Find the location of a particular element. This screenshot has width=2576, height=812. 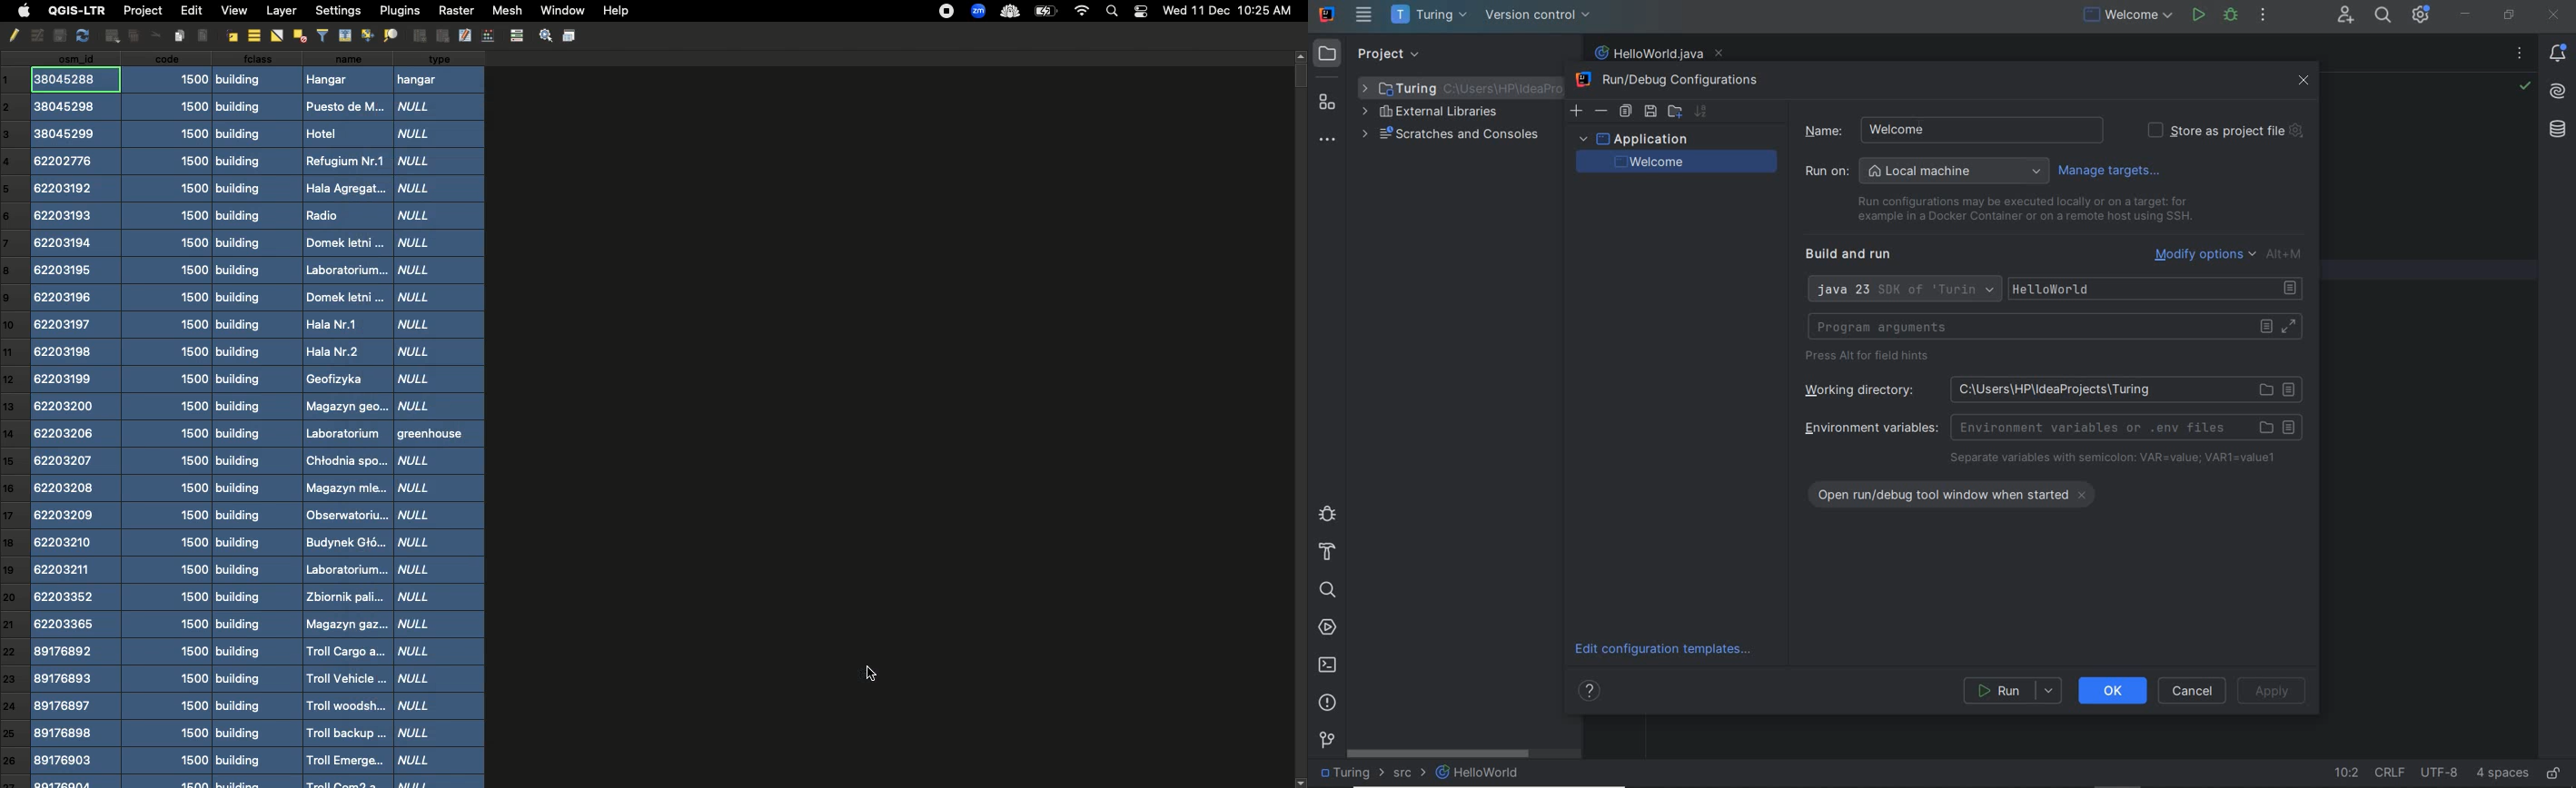

Pencil is located at coordinates (12, 35).